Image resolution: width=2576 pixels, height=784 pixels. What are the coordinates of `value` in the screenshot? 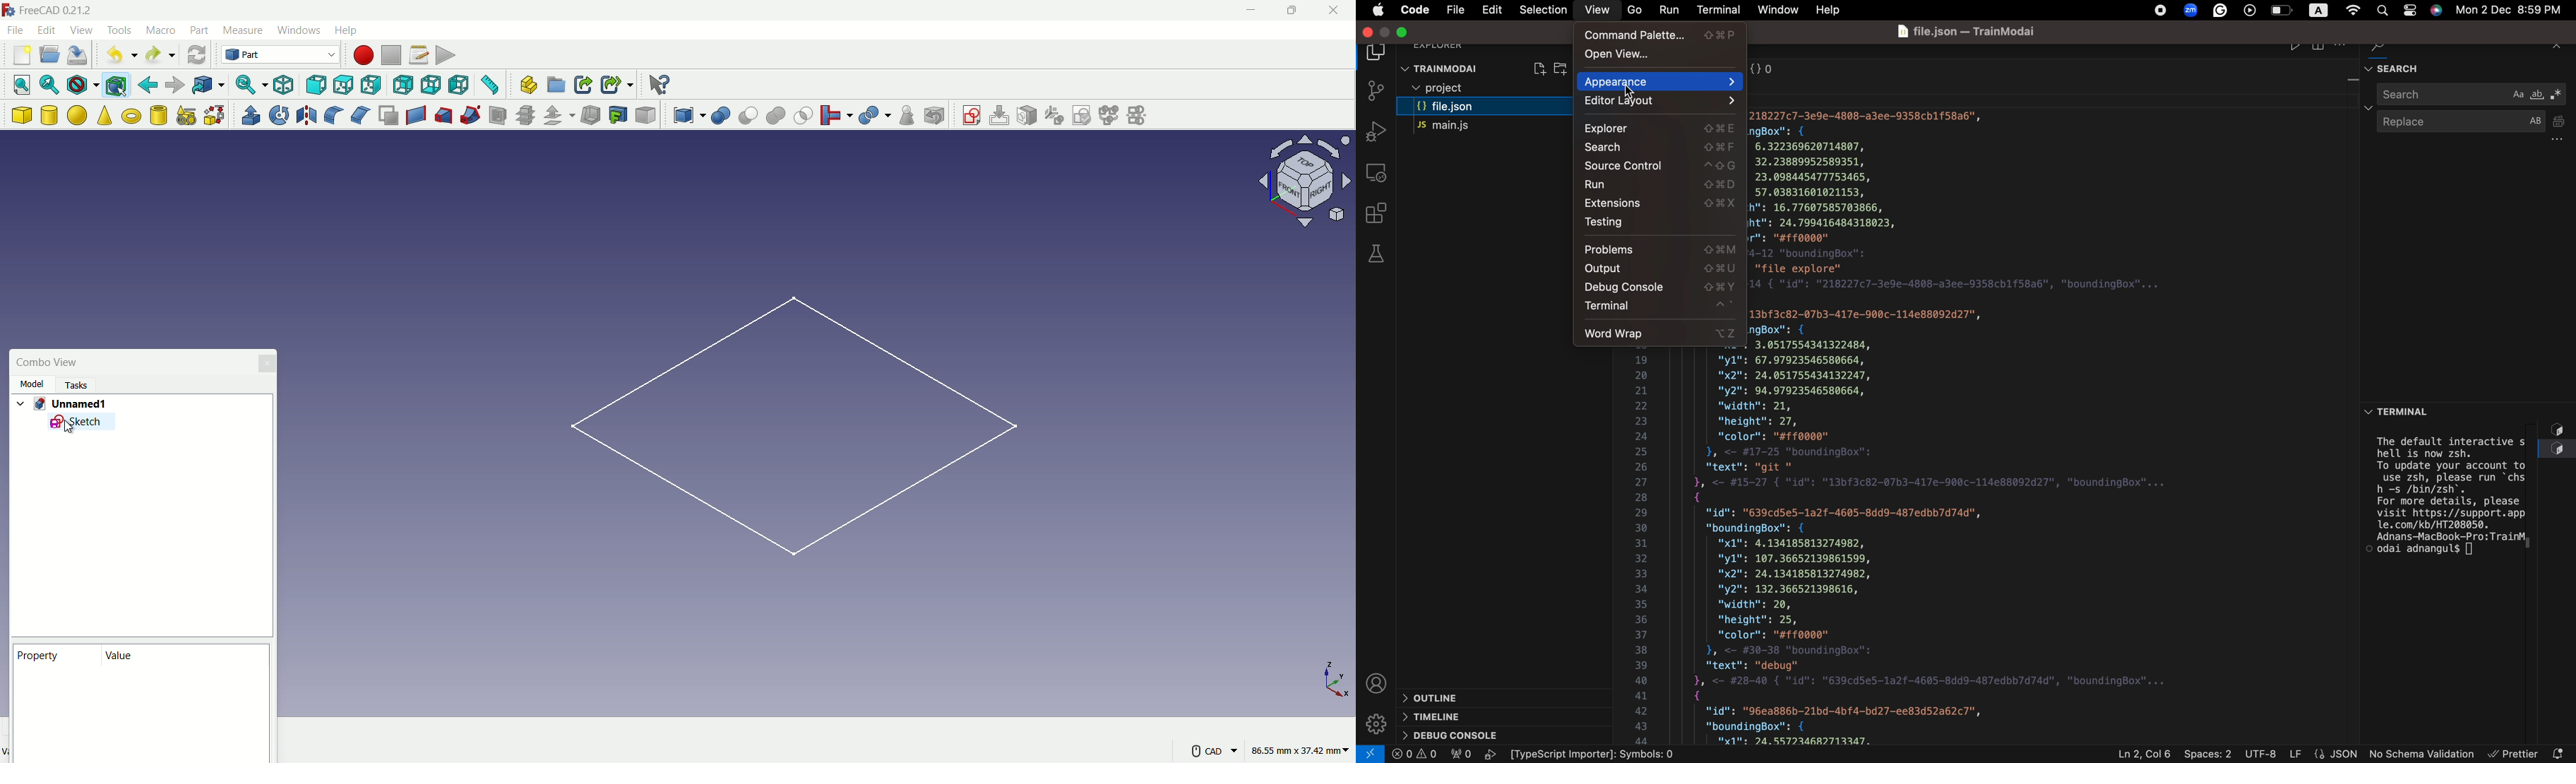 It's located at (121, 656).